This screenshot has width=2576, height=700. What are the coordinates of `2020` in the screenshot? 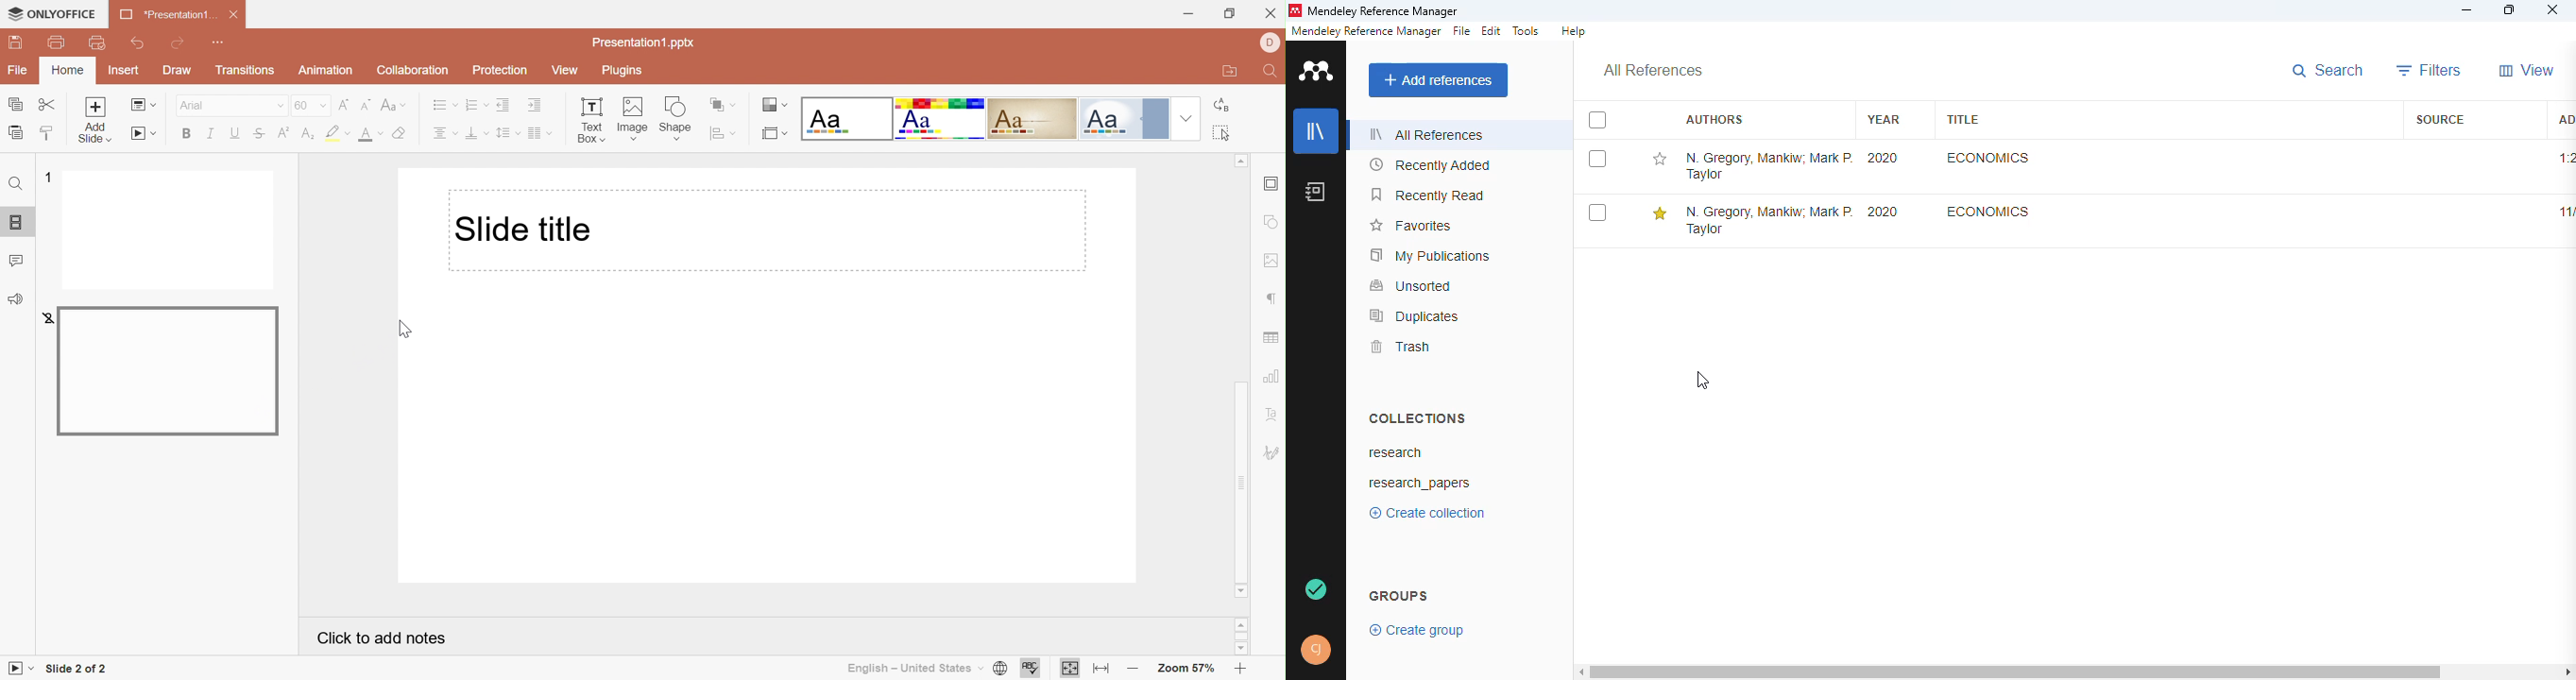 It's located at (1882, 212).